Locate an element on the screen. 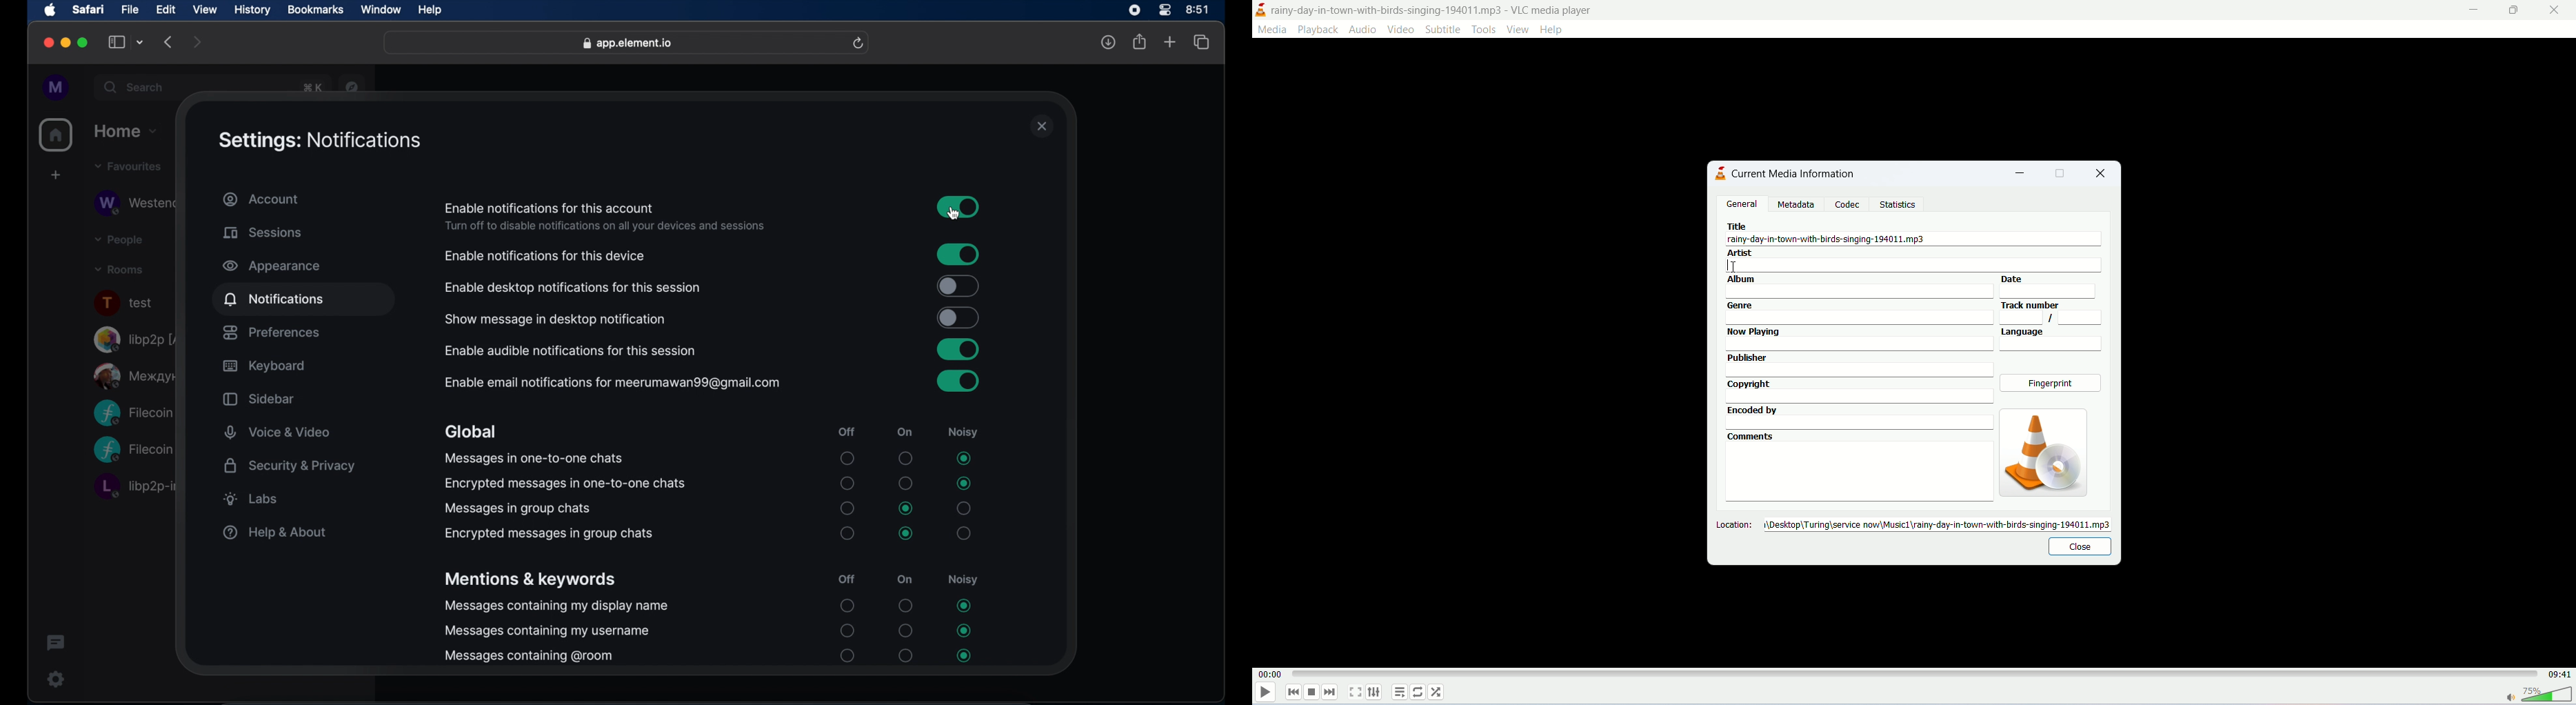 The width and height of the screenshot is (2576, 728). minimize is located at coordinates (2019, 175).